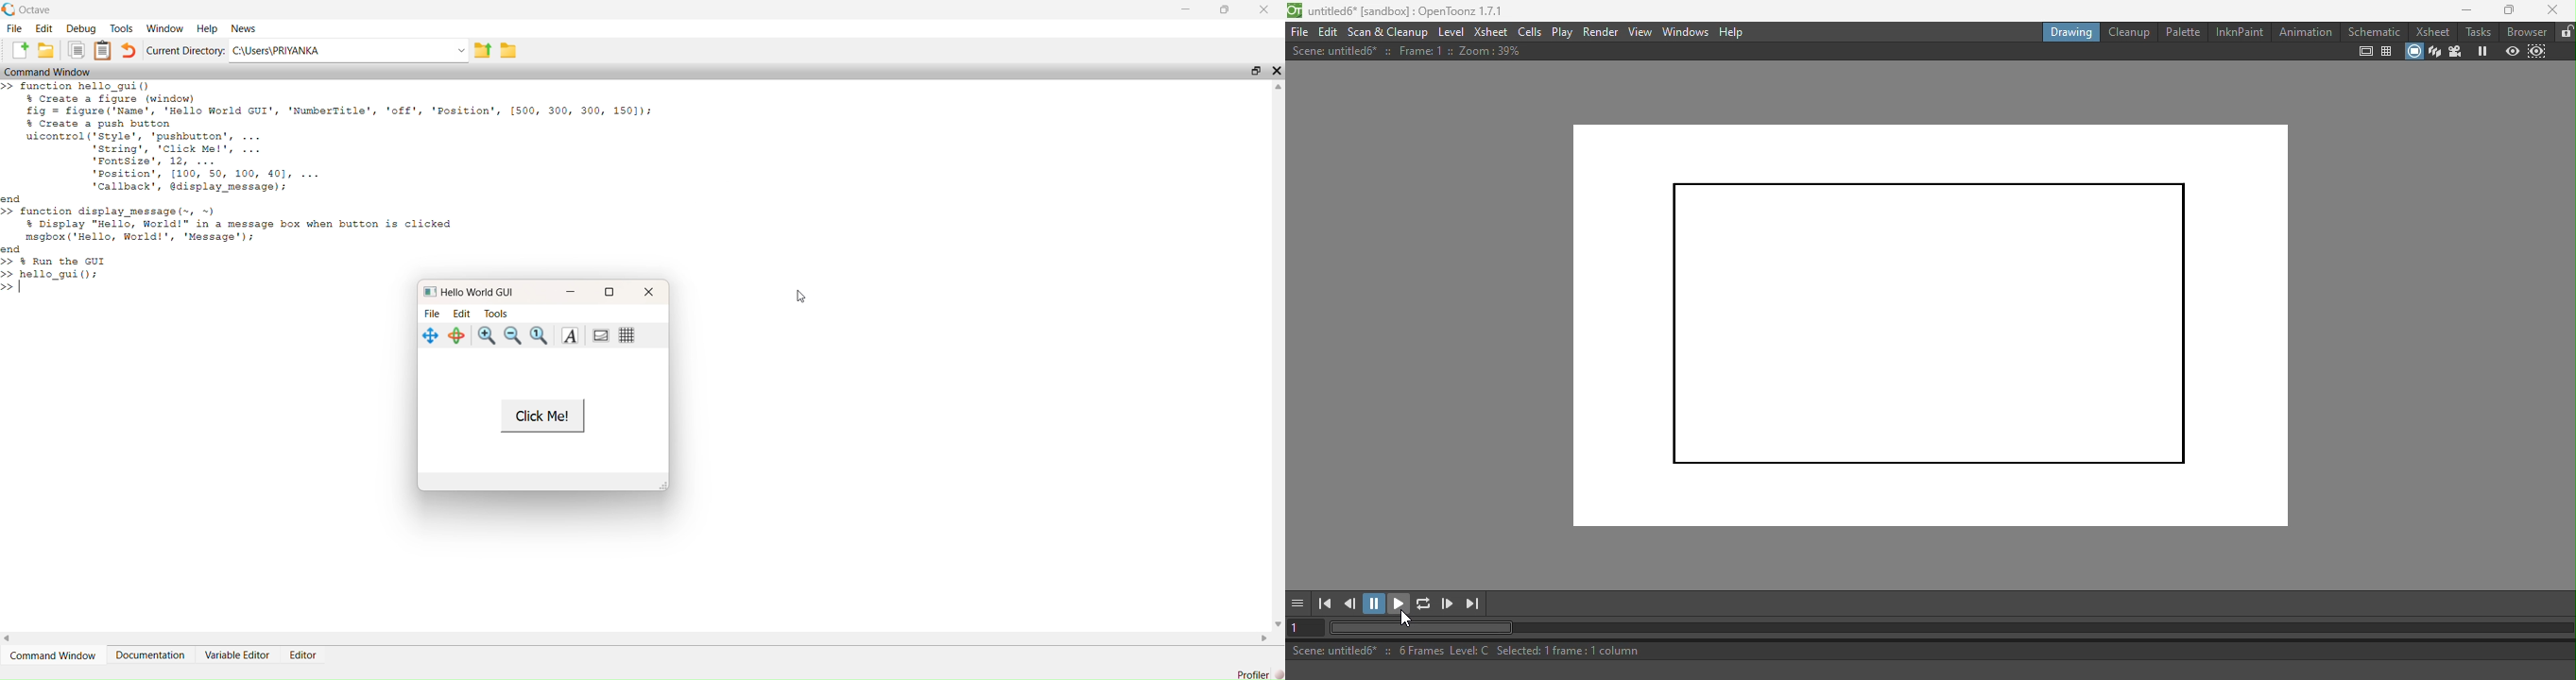 The image size is (2576, 700). Describe the element at coordinates (803, 298) in the screenshot. I see `cursor` at that location.